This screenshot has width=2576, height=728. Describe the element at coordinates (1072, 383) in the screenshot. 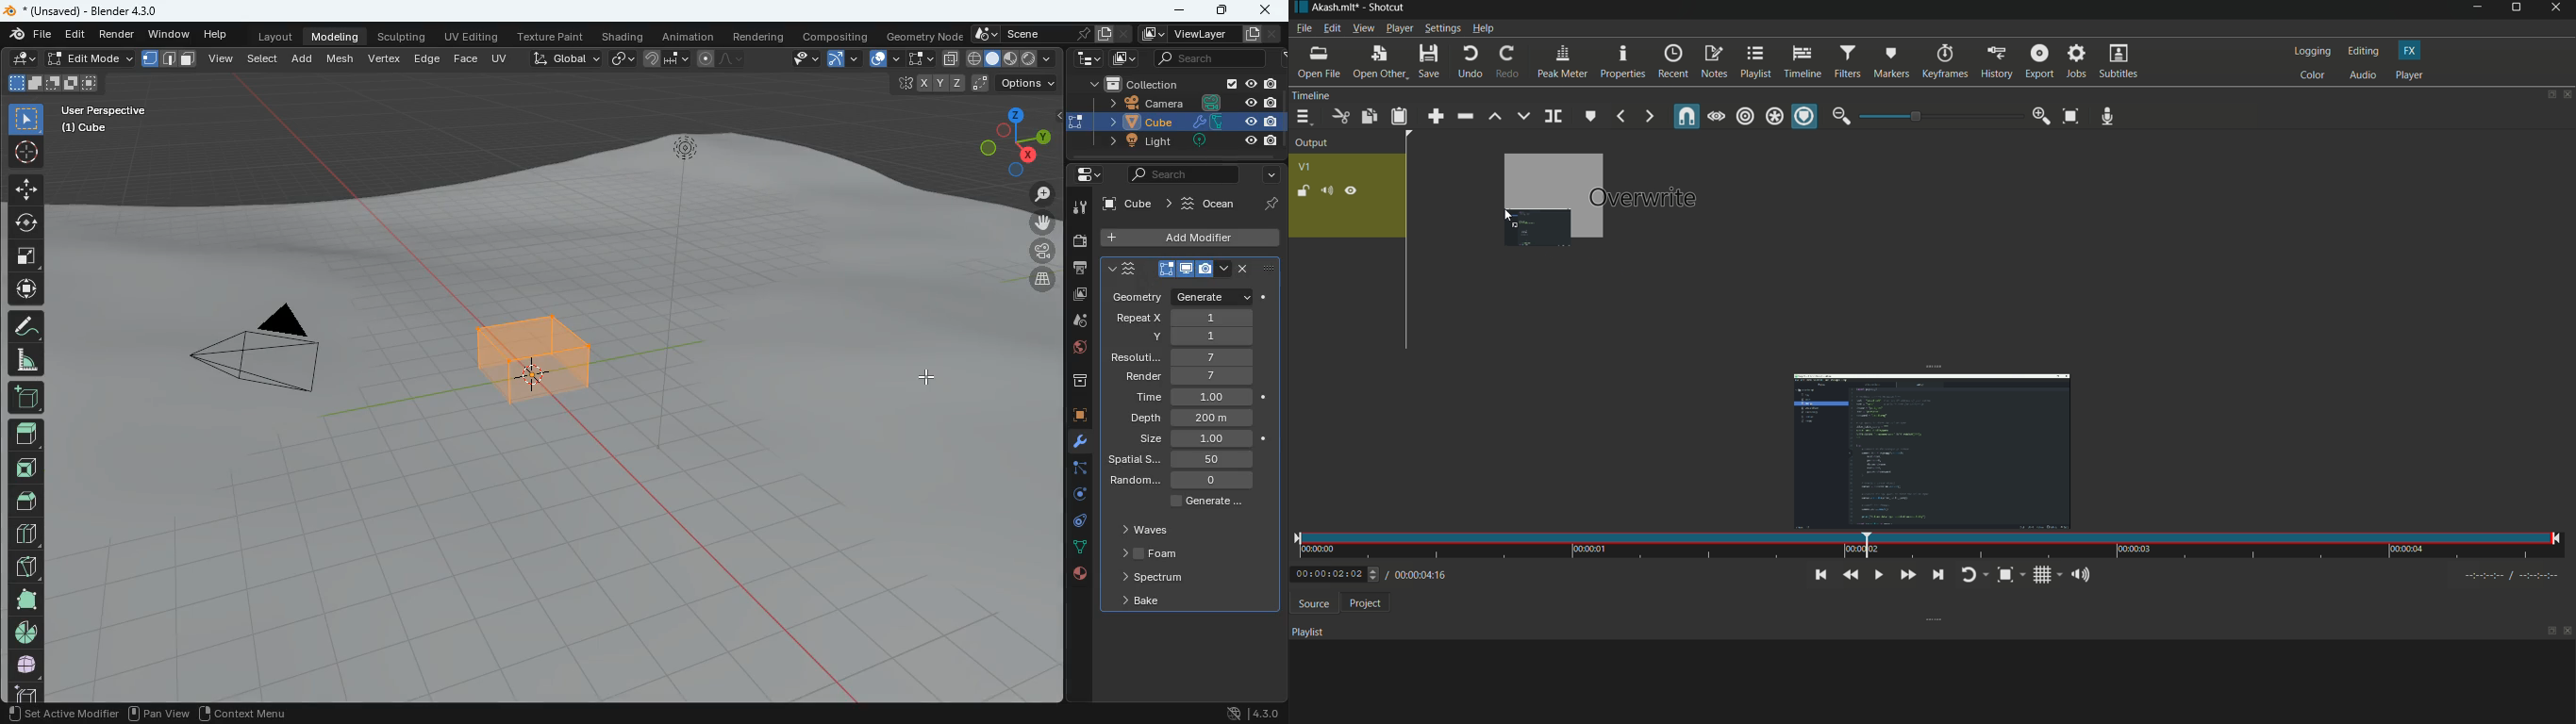

I see `archieve` at that location.